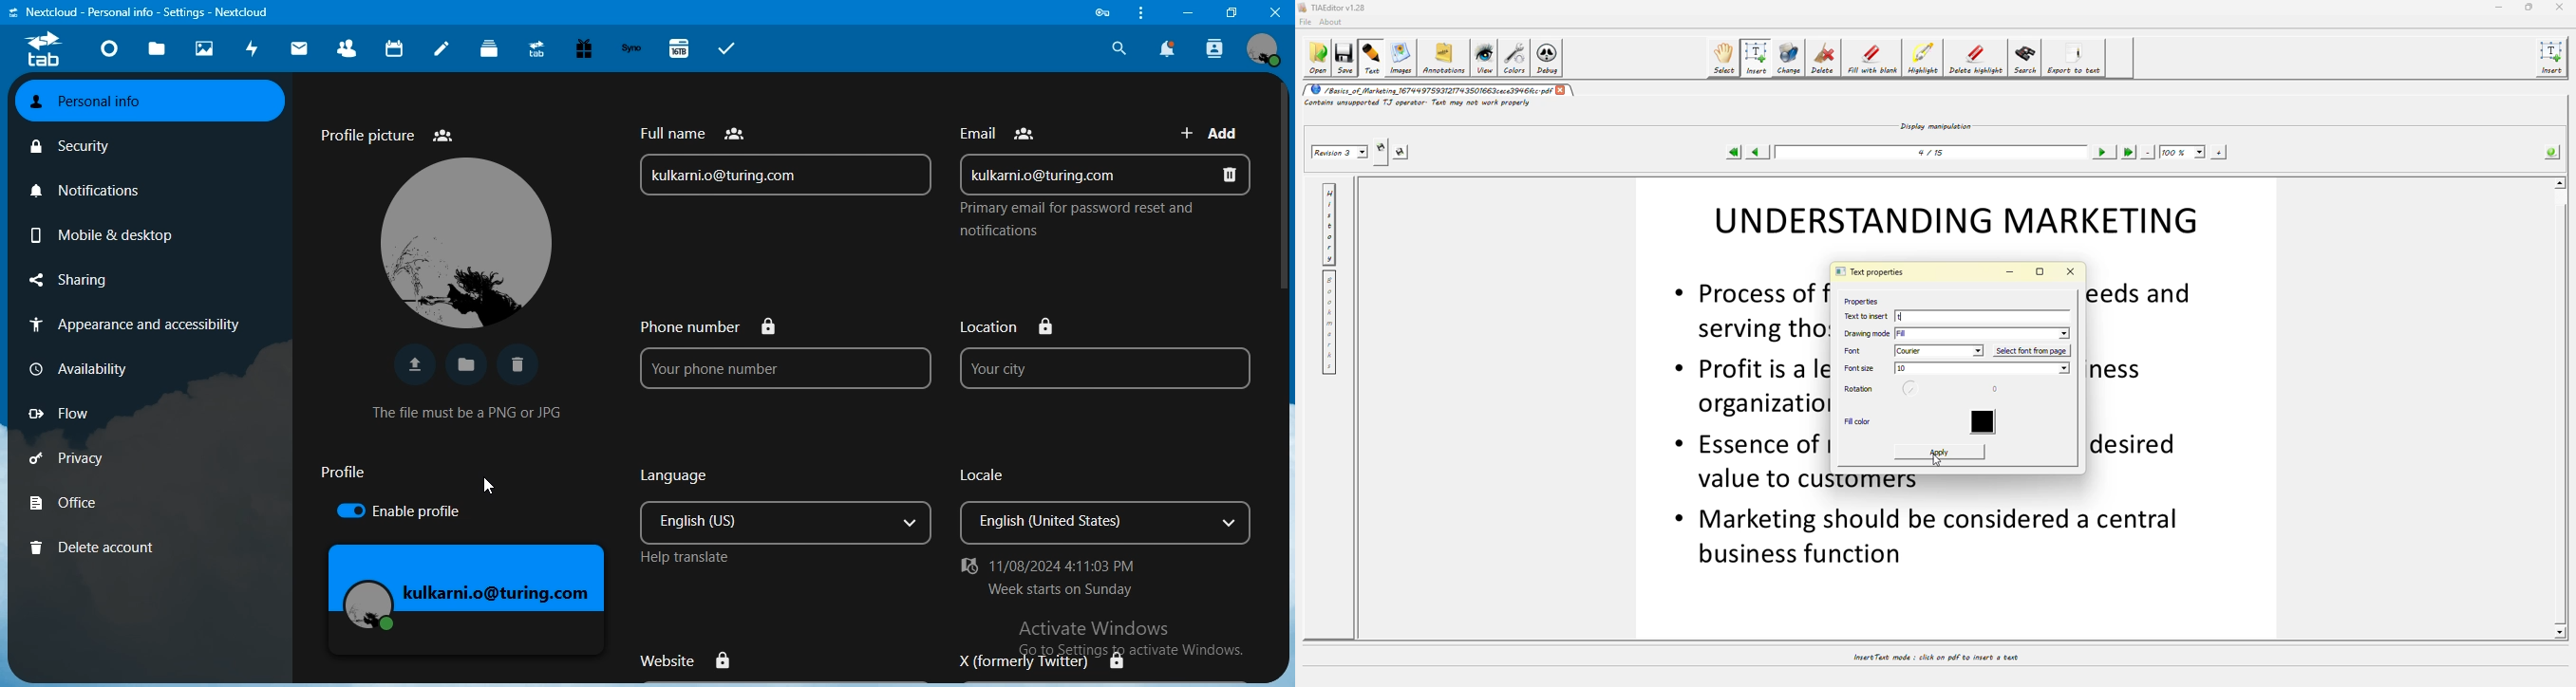 This screenshot has height=700, width=2576. What do you see at coordinates (1214, 131) in the screenshot?
I see `add` at bounding box center [1214, 131].